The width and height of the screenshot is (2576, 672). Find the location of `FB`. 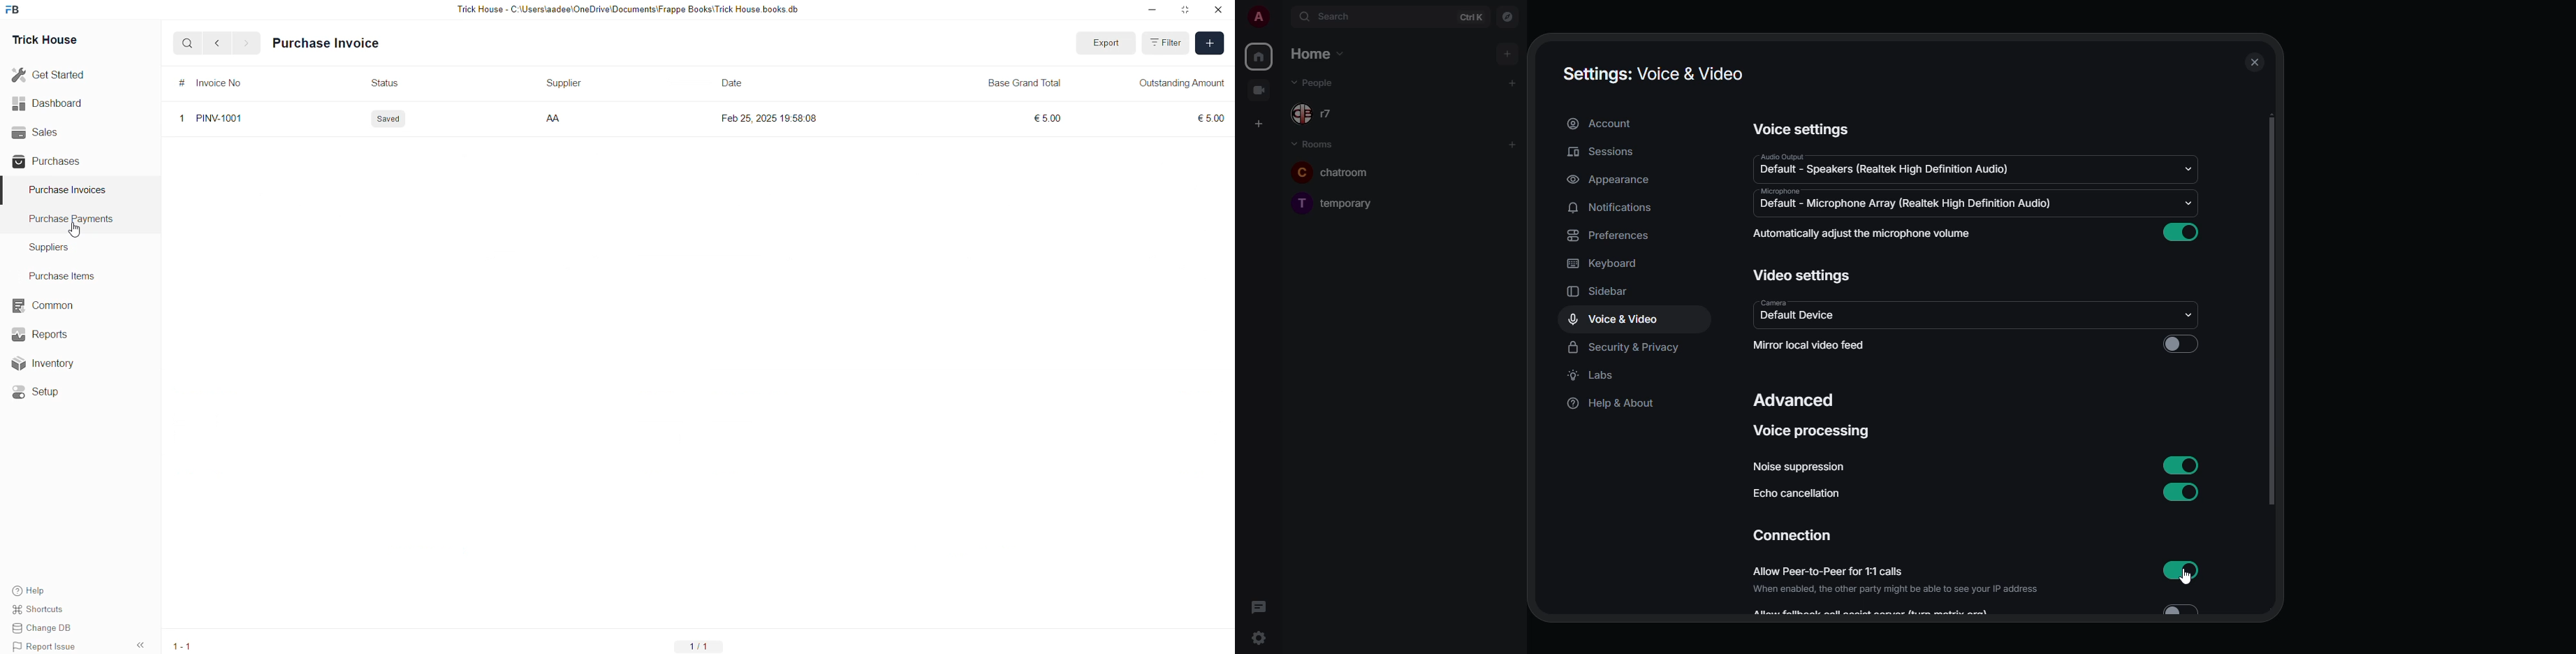

FB is located at coordinates (15, 8).